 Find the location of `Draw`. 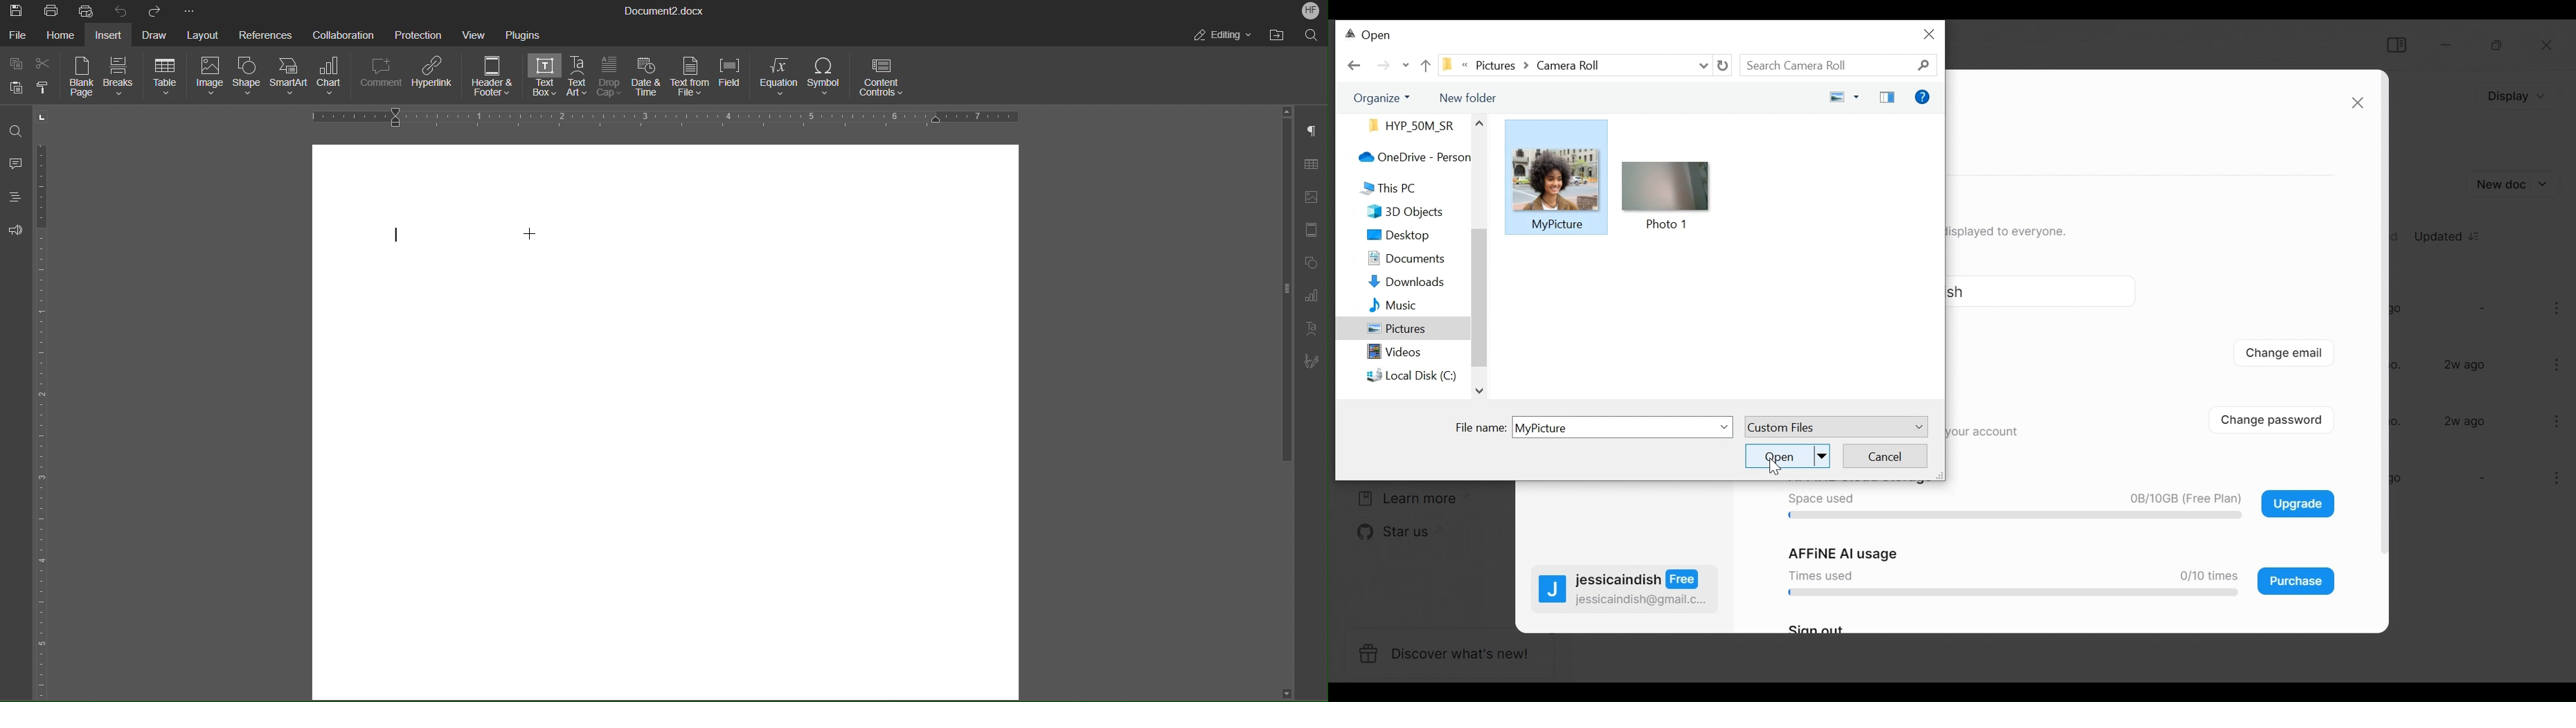

Draw is located at coordinates (153, 33).